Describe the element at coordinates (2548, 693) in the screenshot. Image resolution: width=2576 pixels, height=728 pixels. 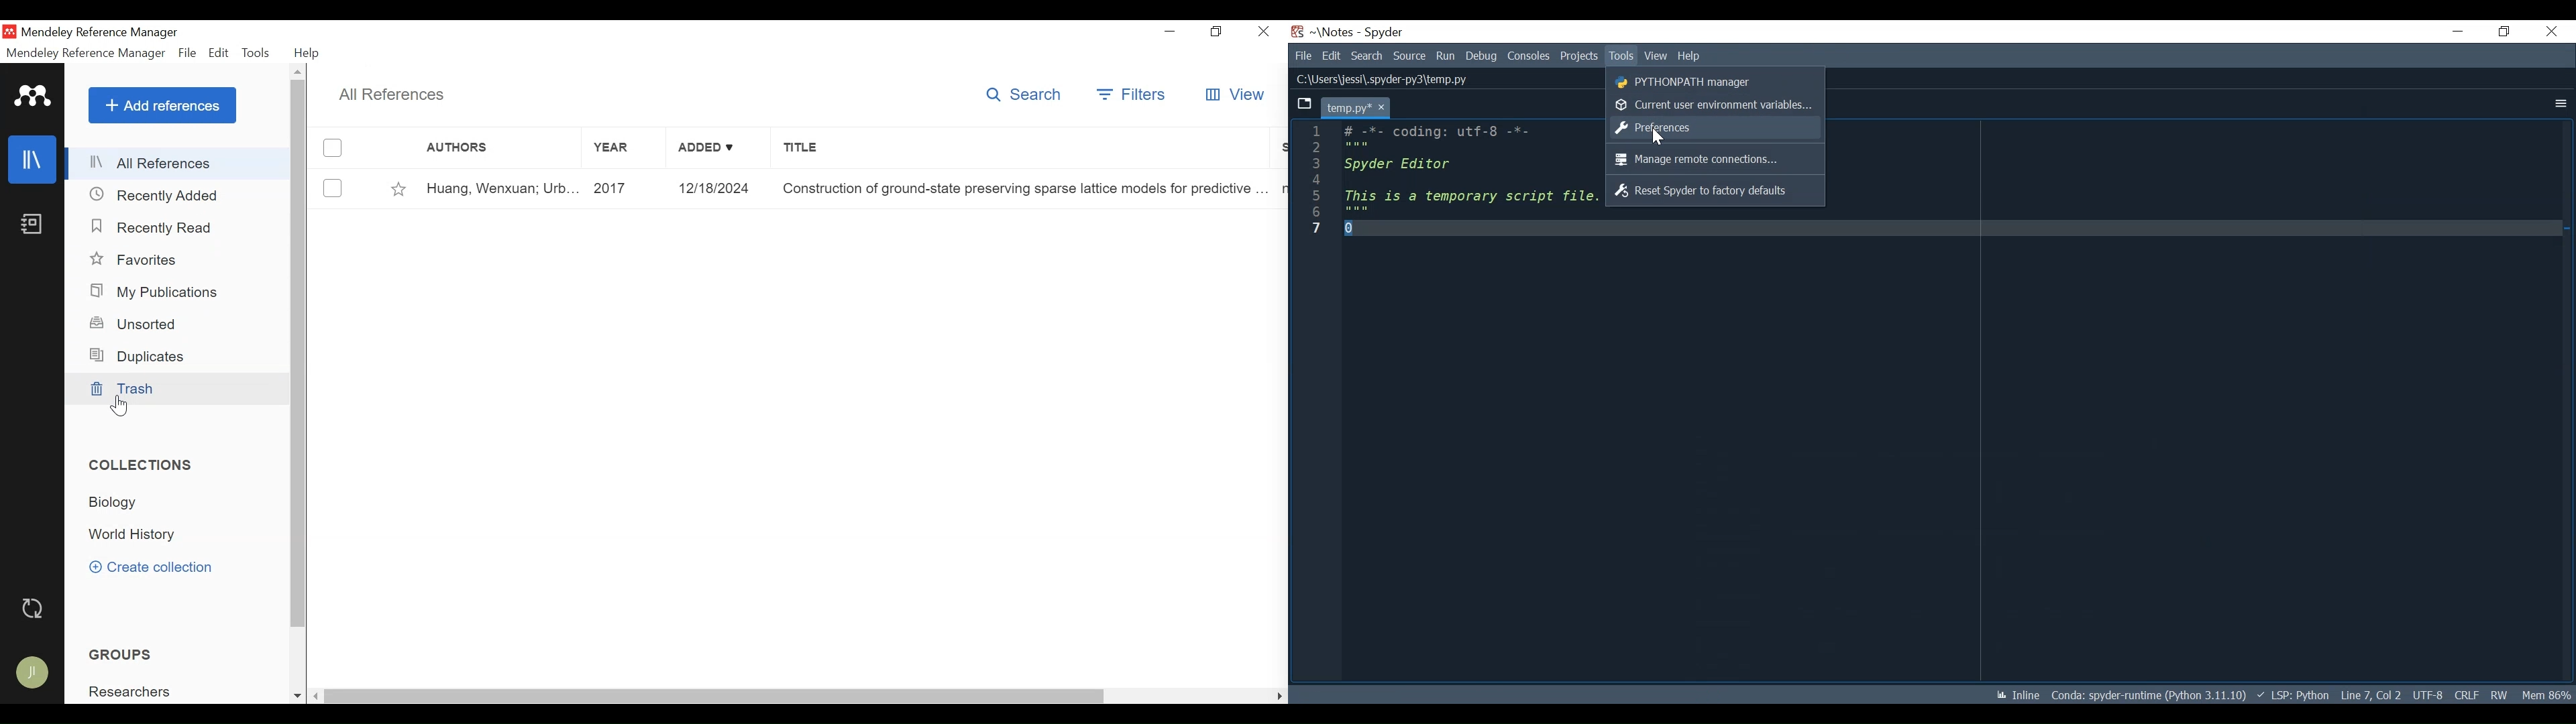
I see `Memory Usage` at that location.